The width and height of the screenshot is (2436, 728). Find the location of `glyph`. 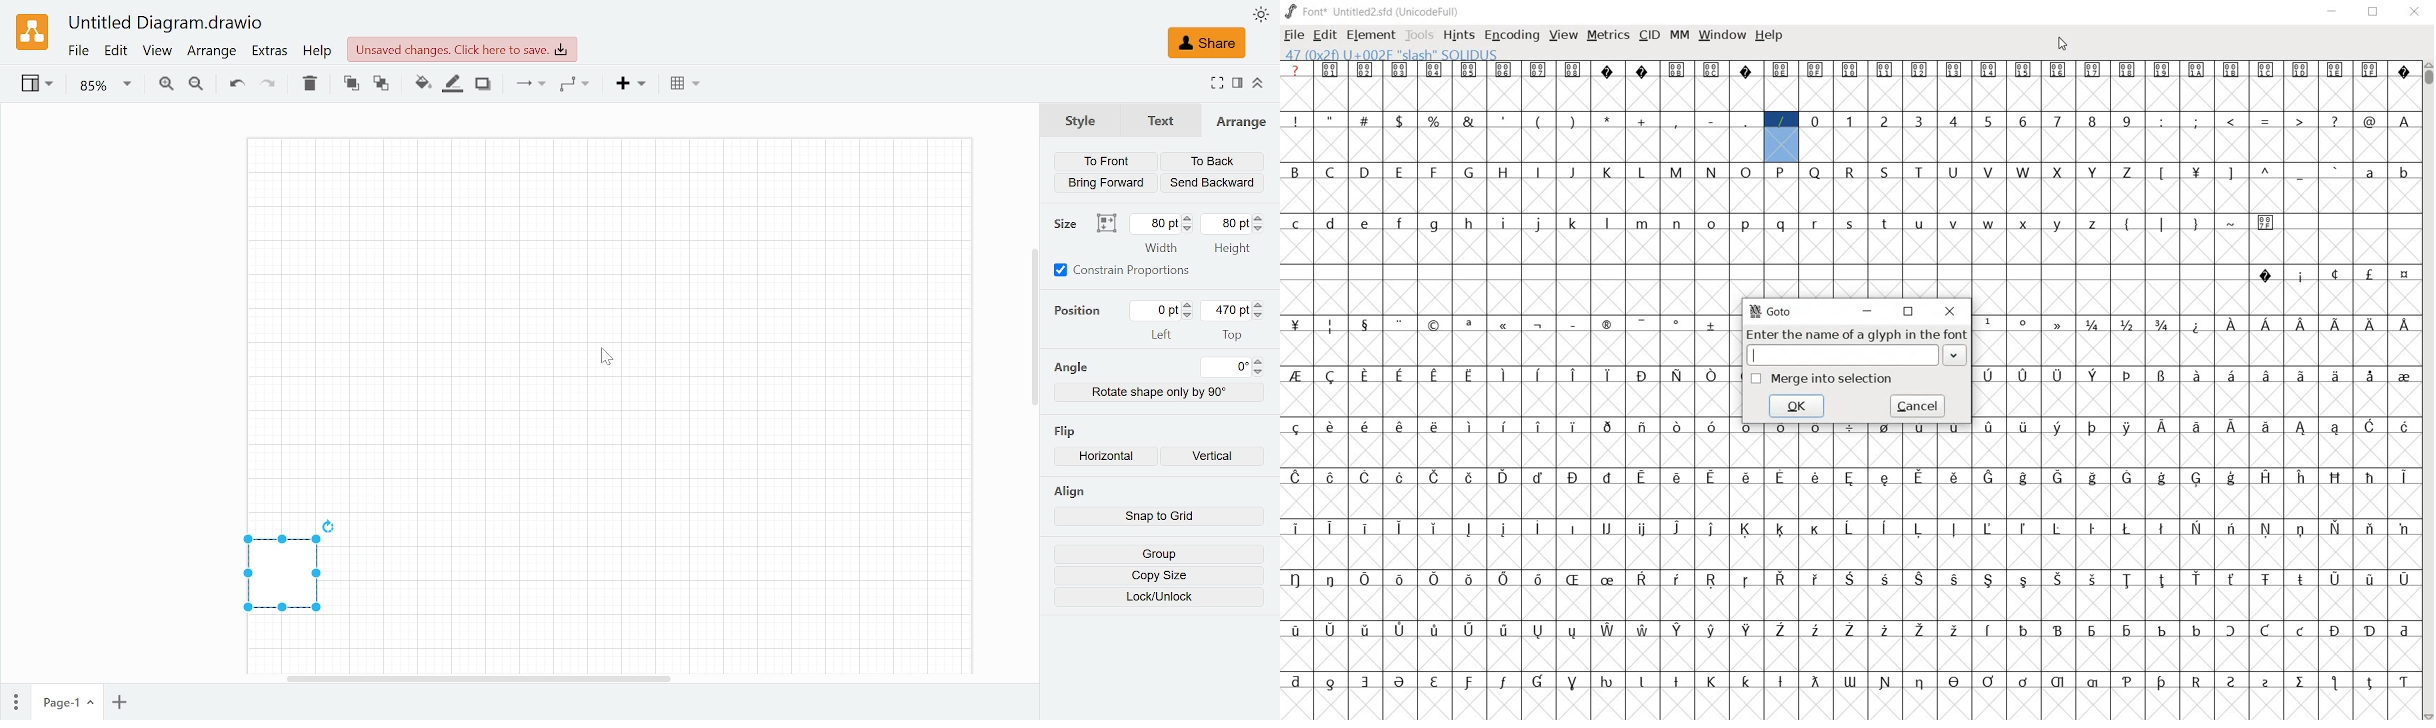

glyph is located at coordinates (2233, 223).